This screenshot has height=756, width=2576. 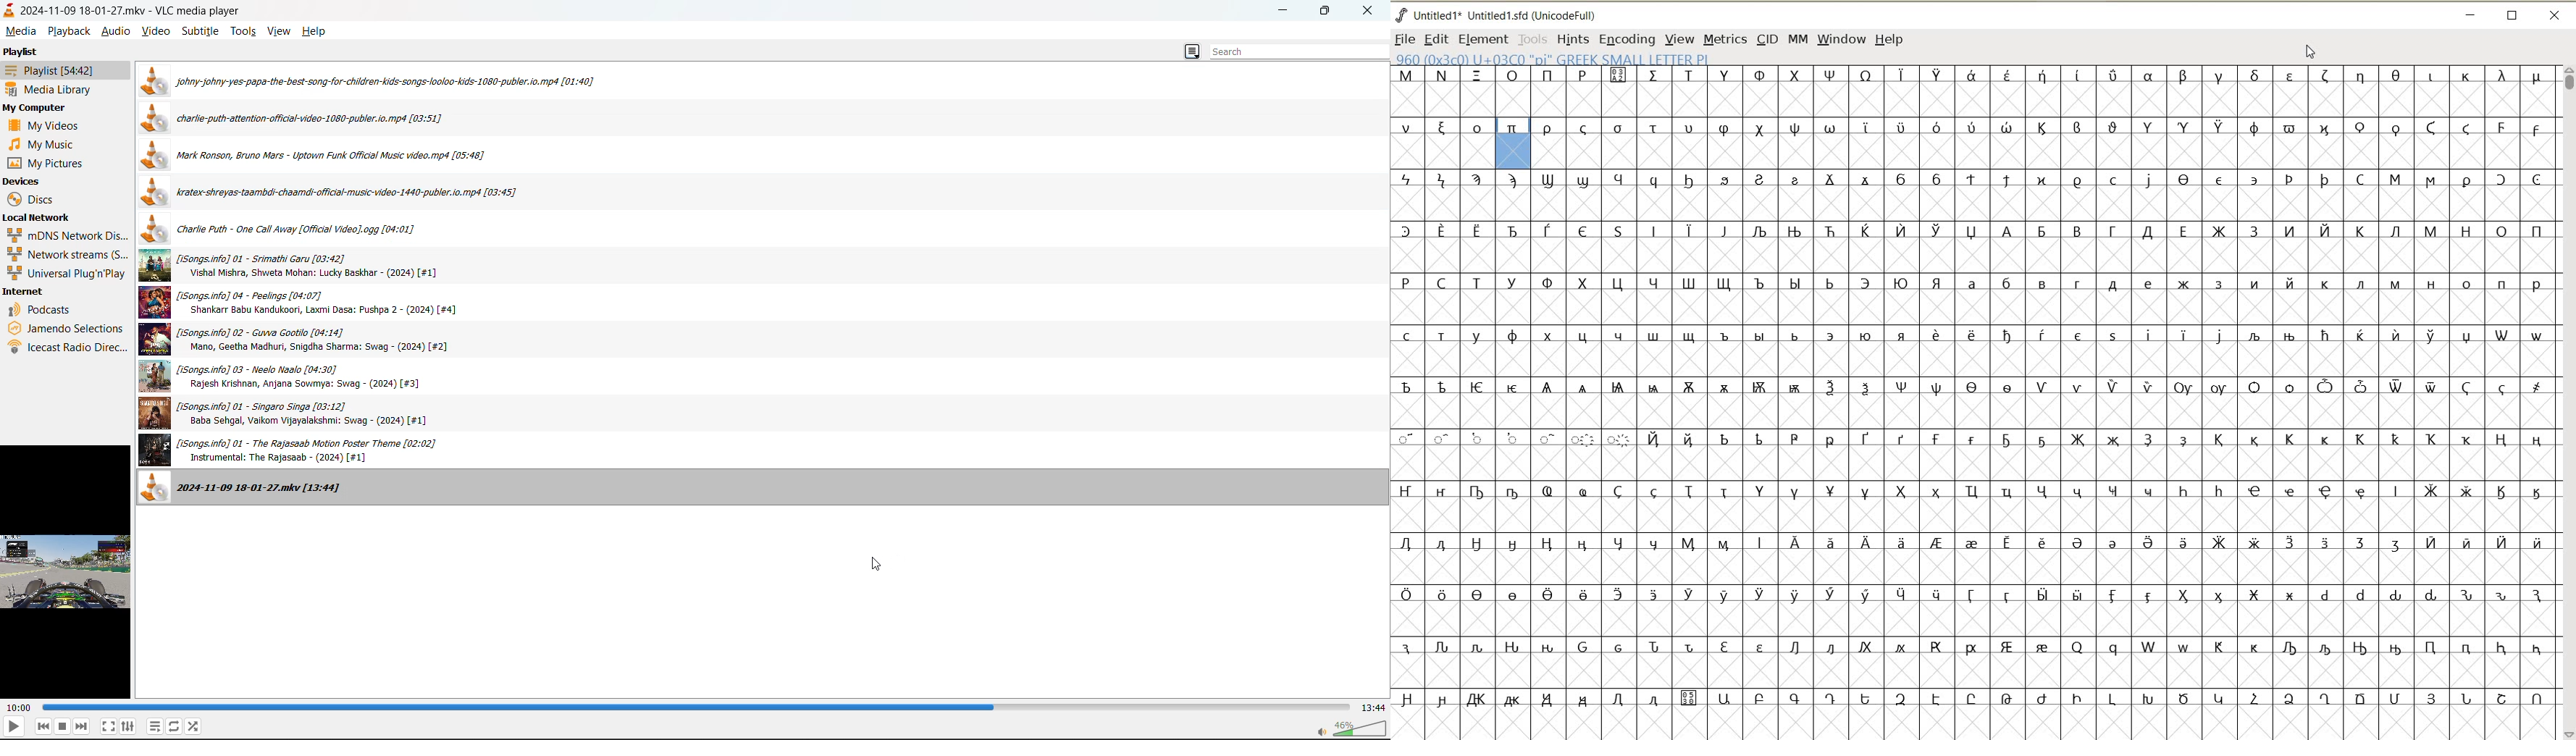 I want to click on track slider, so click(x=697, y=707).